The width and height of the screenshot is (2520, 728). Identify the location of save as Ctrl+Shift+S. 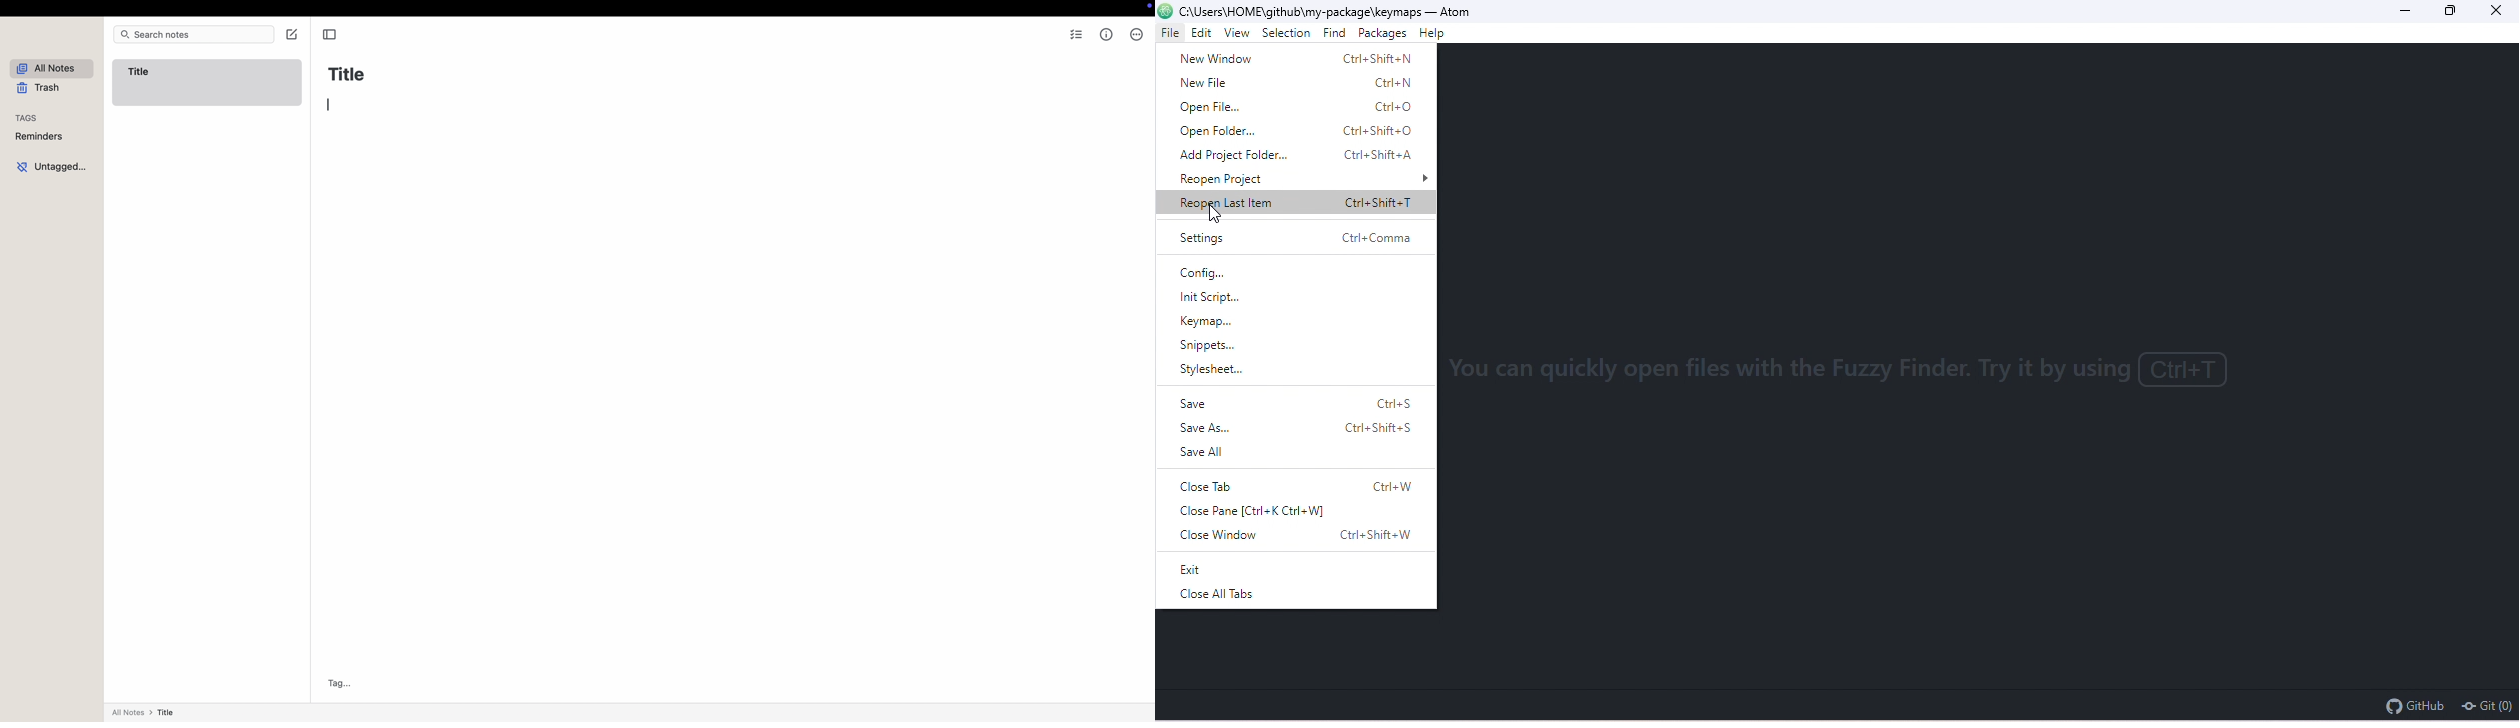
(1300, 429).